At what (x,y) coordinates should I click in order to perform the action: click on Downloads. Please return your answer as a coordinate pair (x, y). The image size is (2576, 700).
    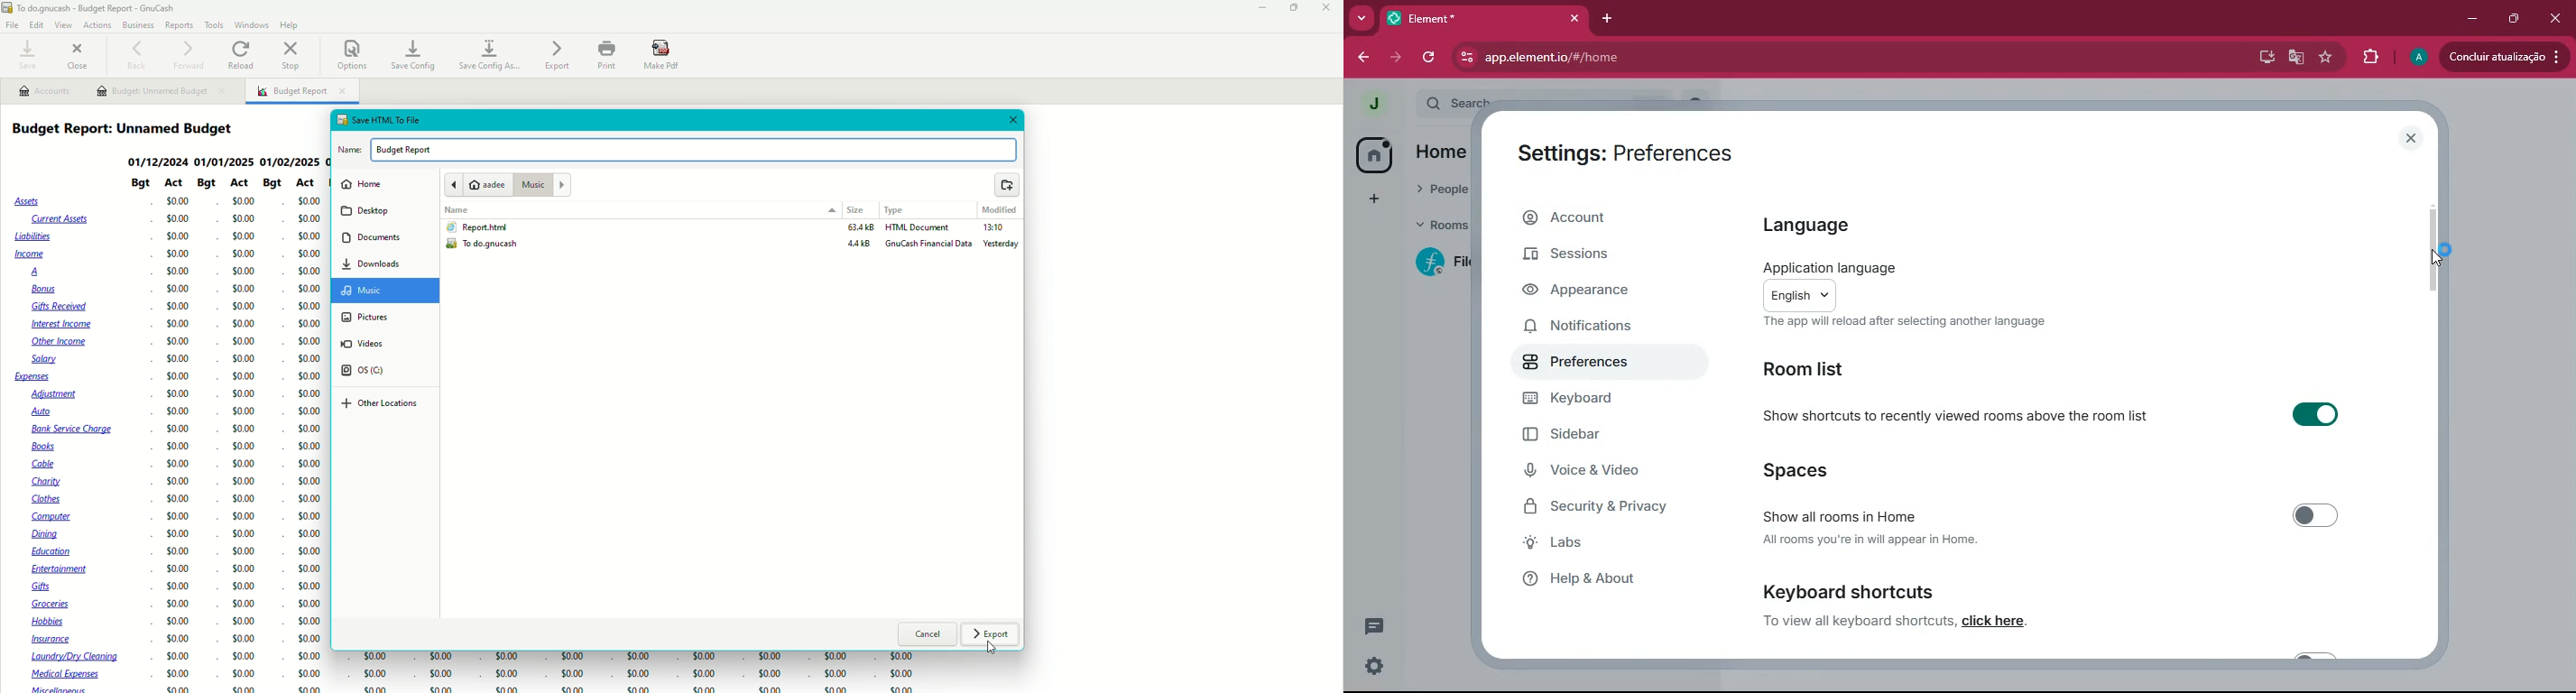
    Looking at the image, I should click on (372, 263).